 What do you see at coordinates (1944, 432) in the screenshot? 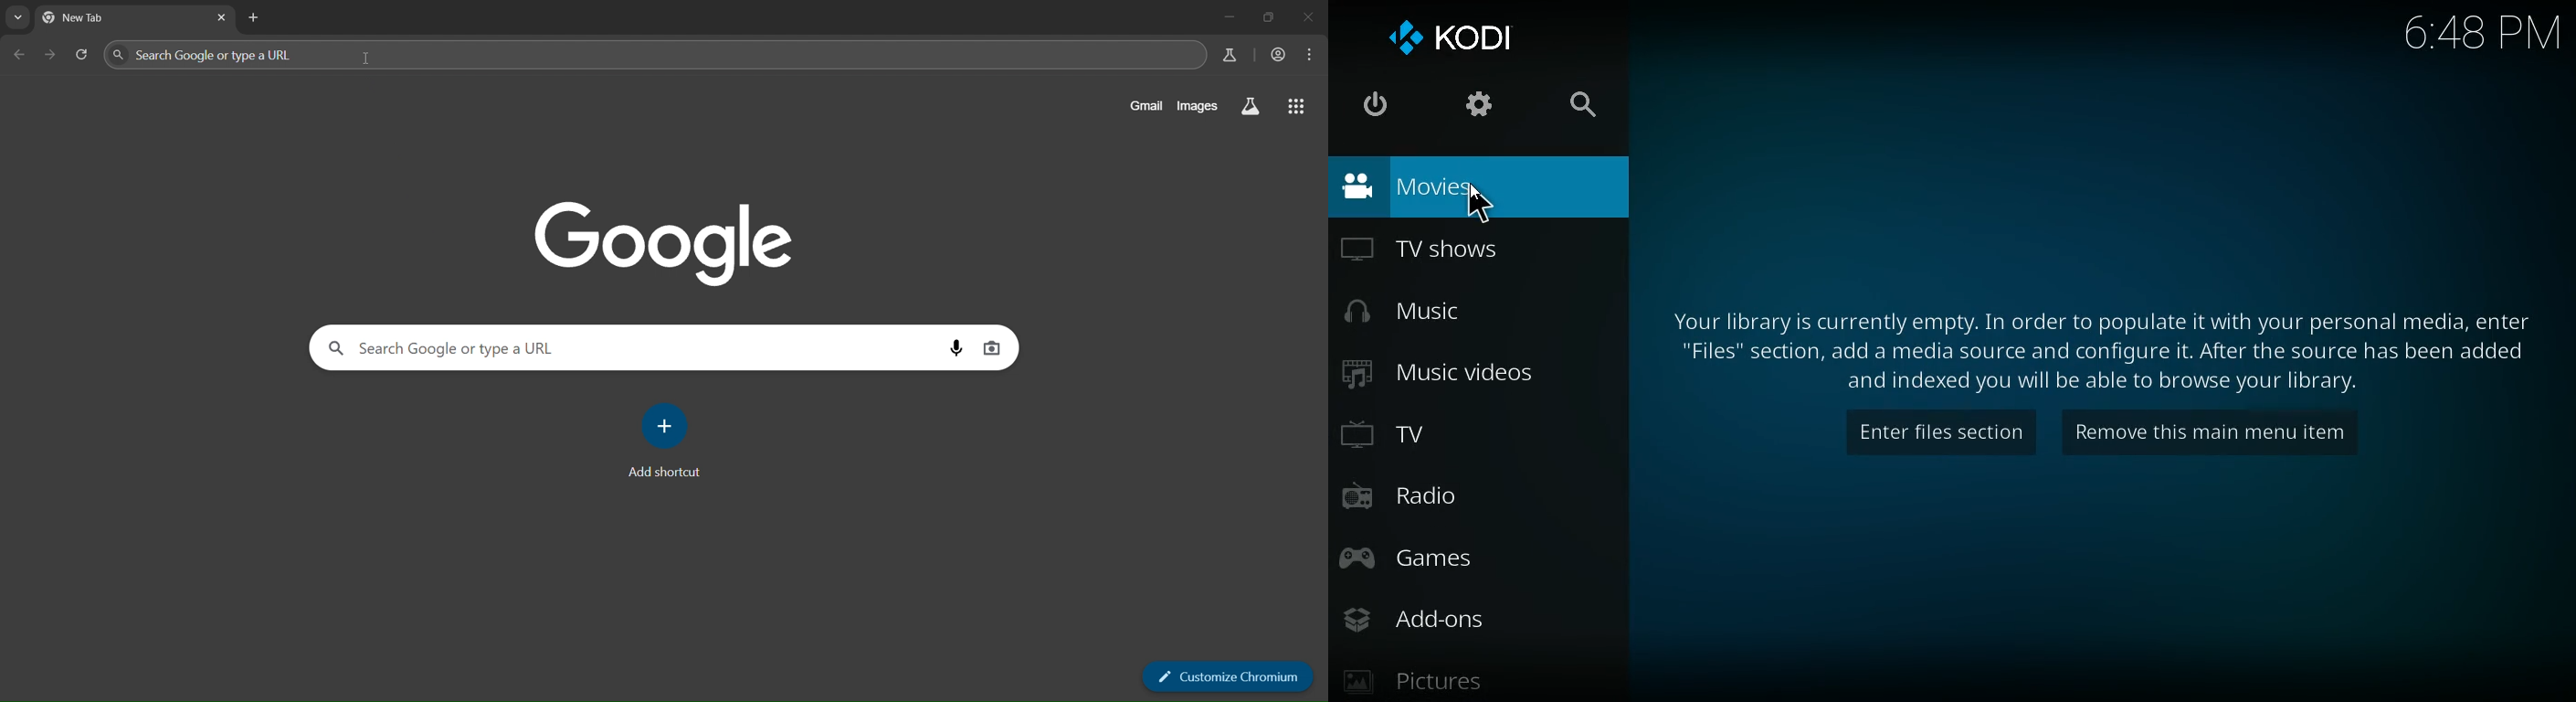
I see `enter files` at bounding box center [1944, 432].